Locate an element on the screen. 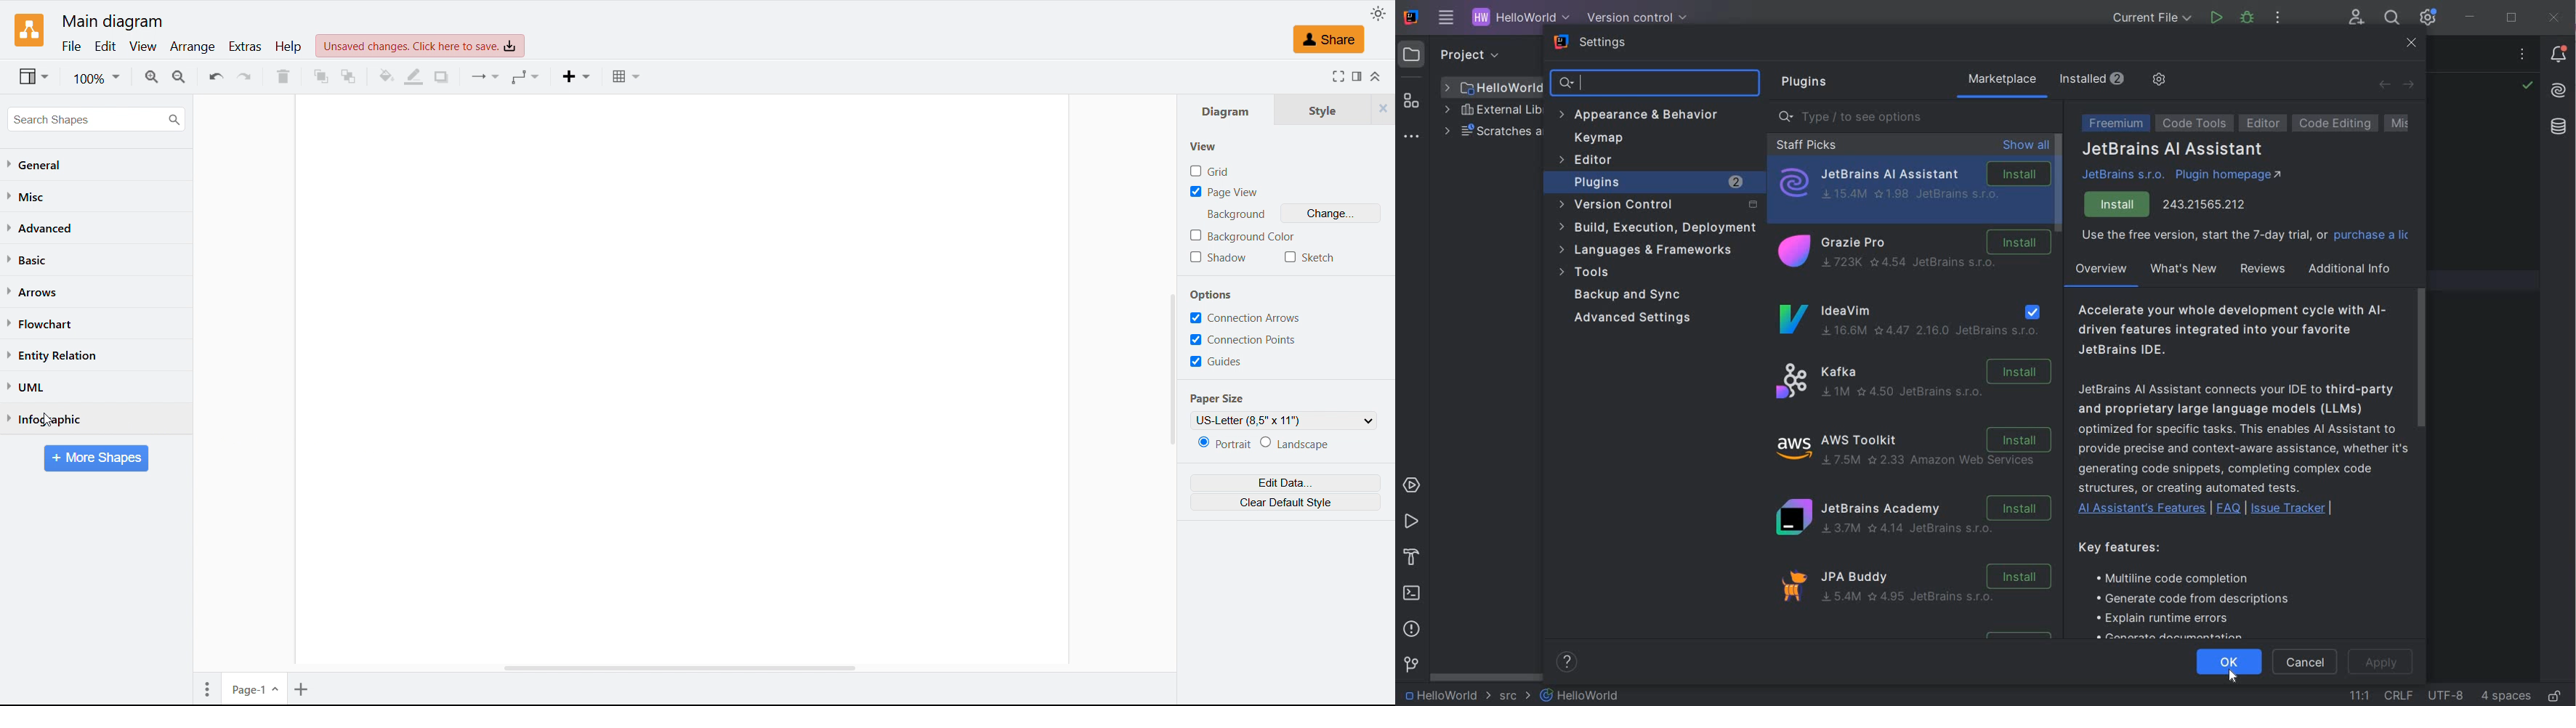 The width and height of the screenshot is (2576, 728). TERMINAL is located at coordinates (1412, 595).